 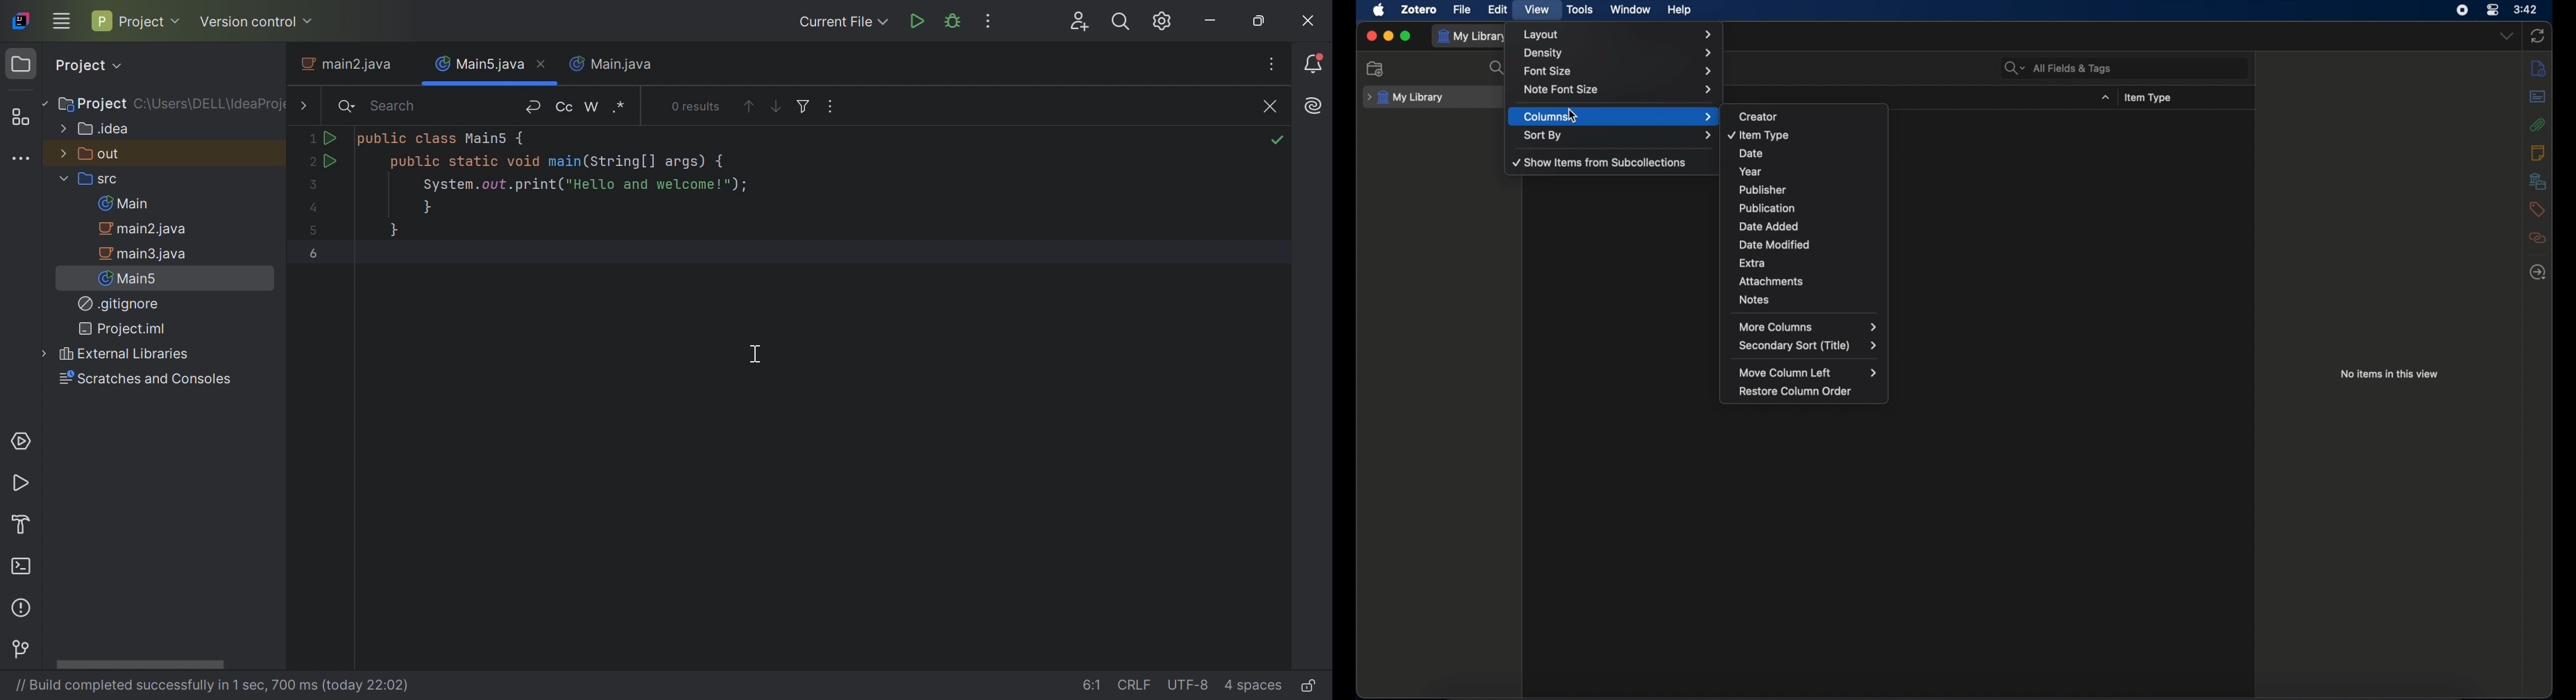 I want to click on move column left, so click(x=1808, y=371).